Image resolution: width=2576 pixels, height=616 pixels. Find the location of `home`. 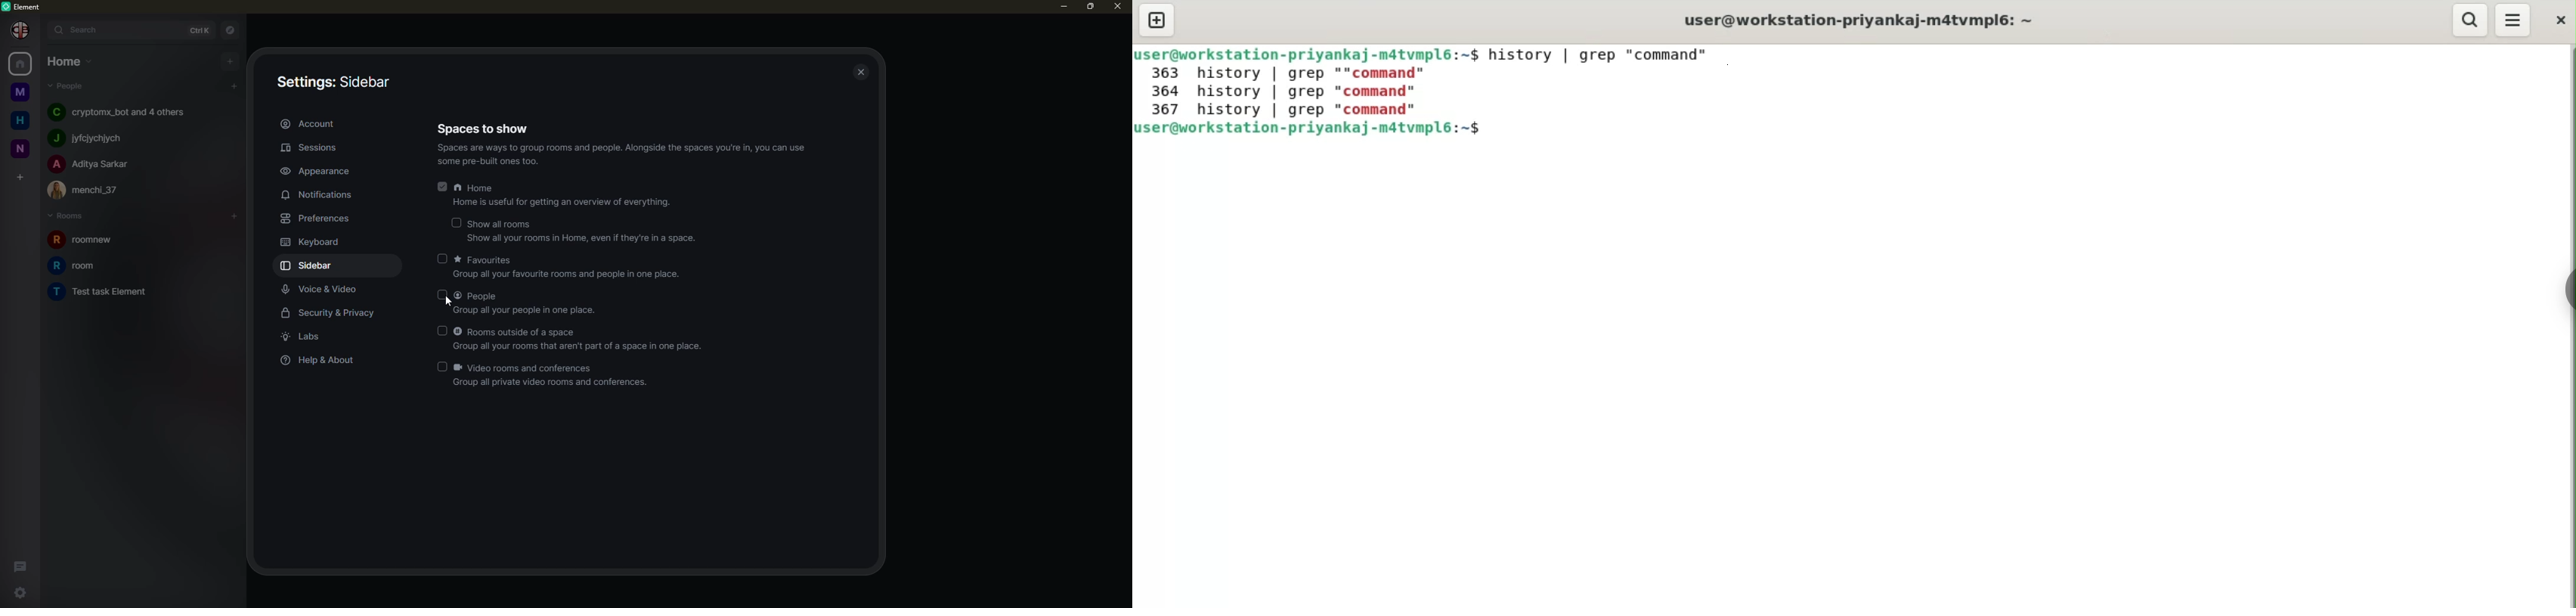

home is located at coordinates (66, 60).